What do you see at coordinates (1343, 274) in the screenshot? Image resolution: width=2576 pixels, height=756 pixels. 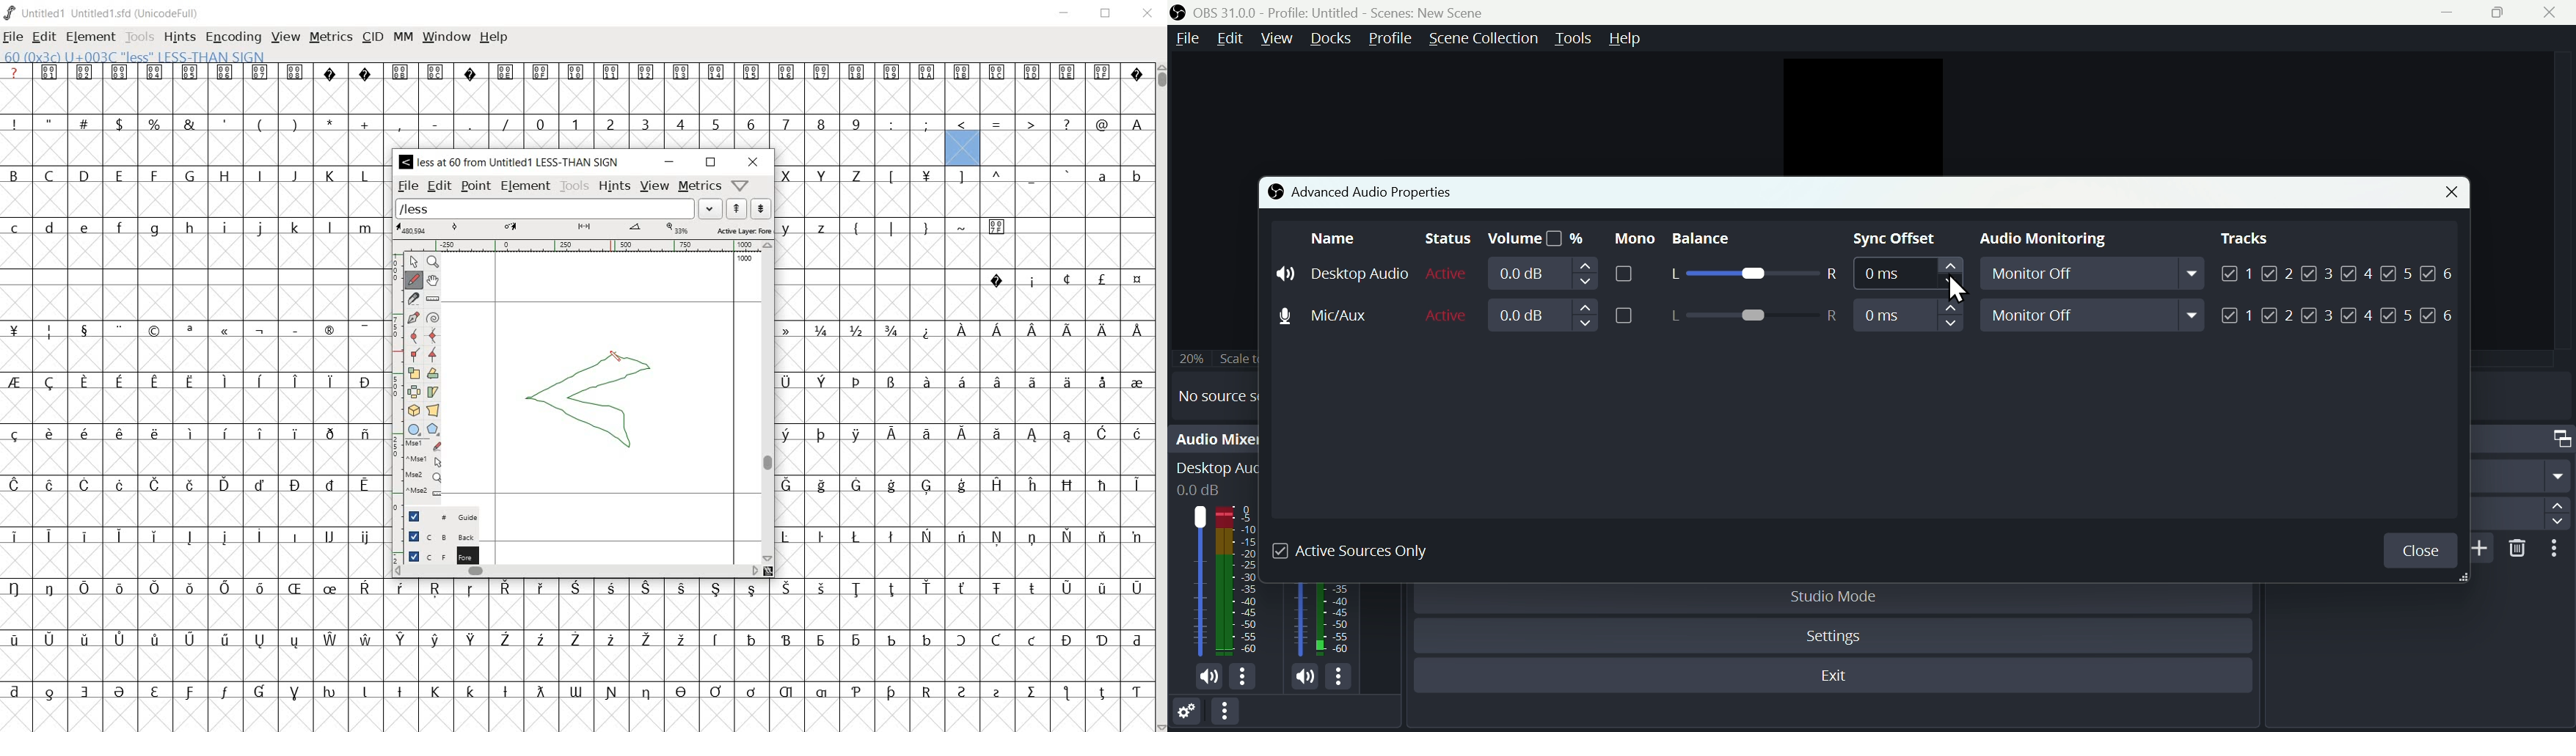 I see `Desktop audio` at bounding box center [1343, 274].